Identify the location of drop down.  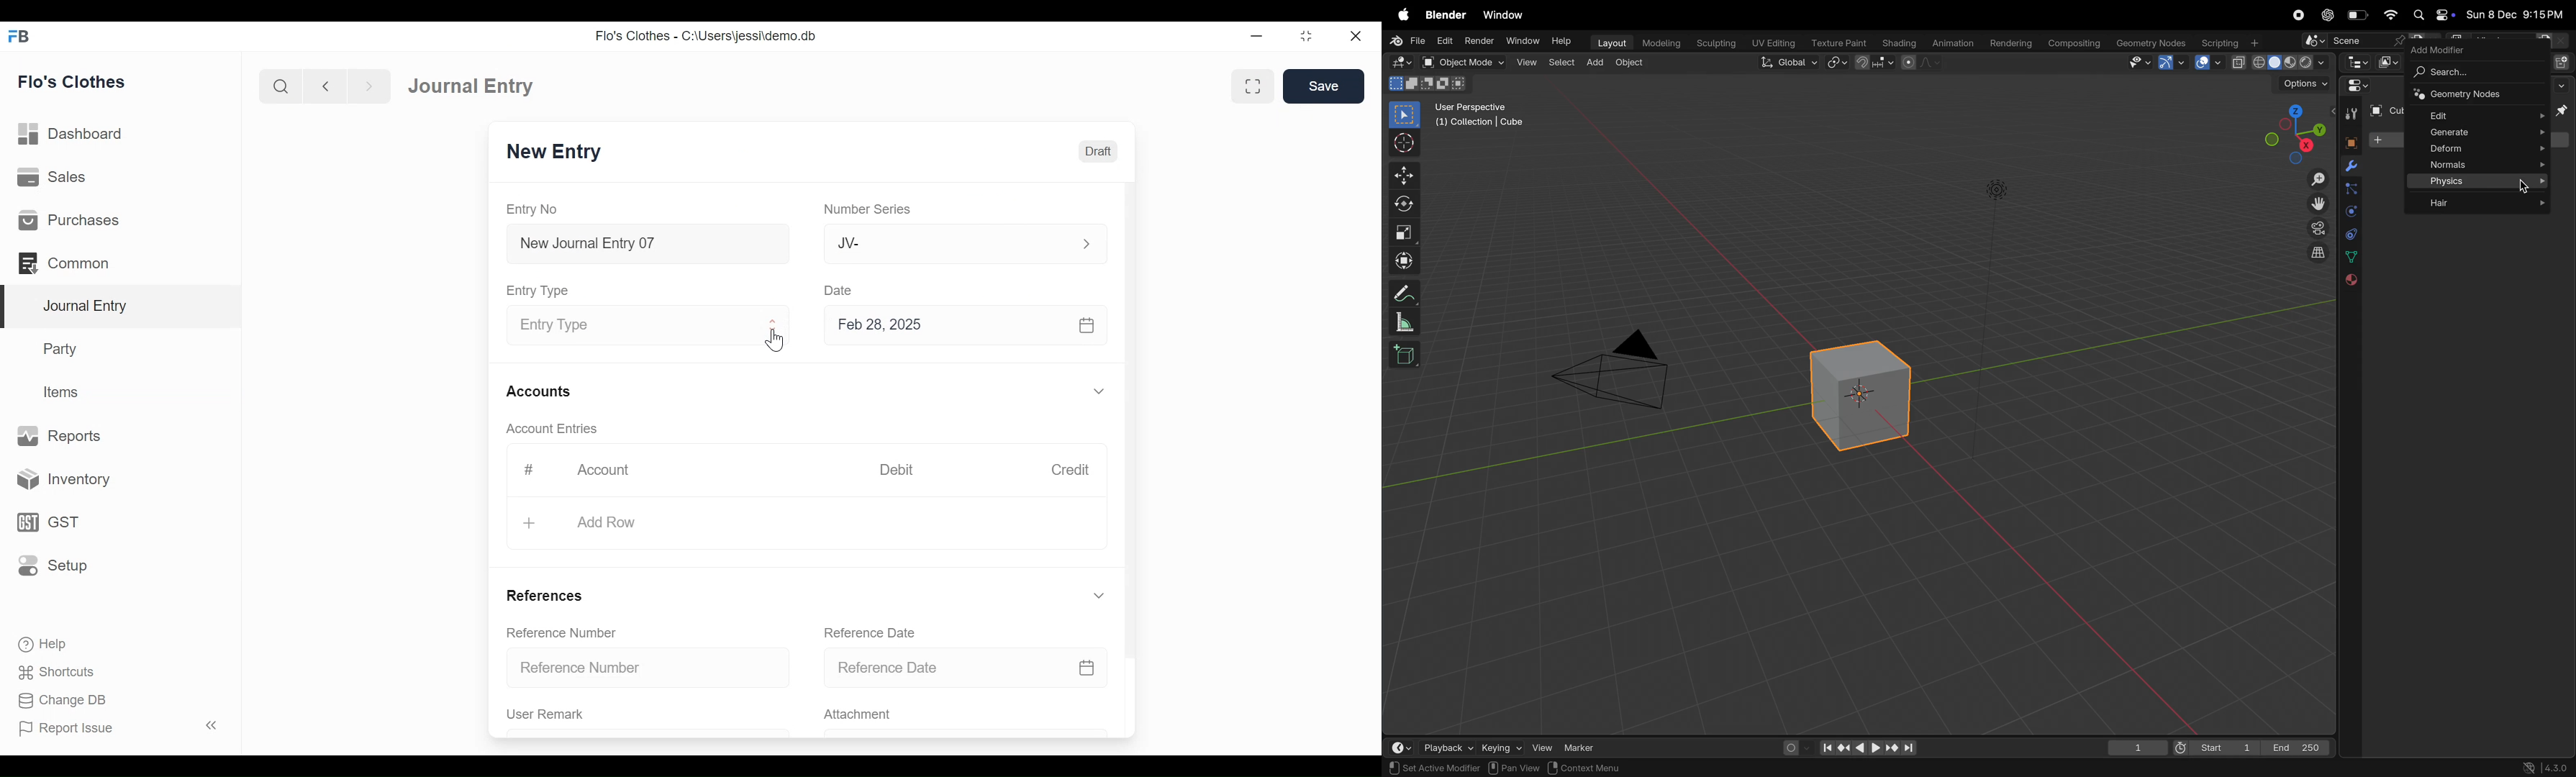
(2564, 85).